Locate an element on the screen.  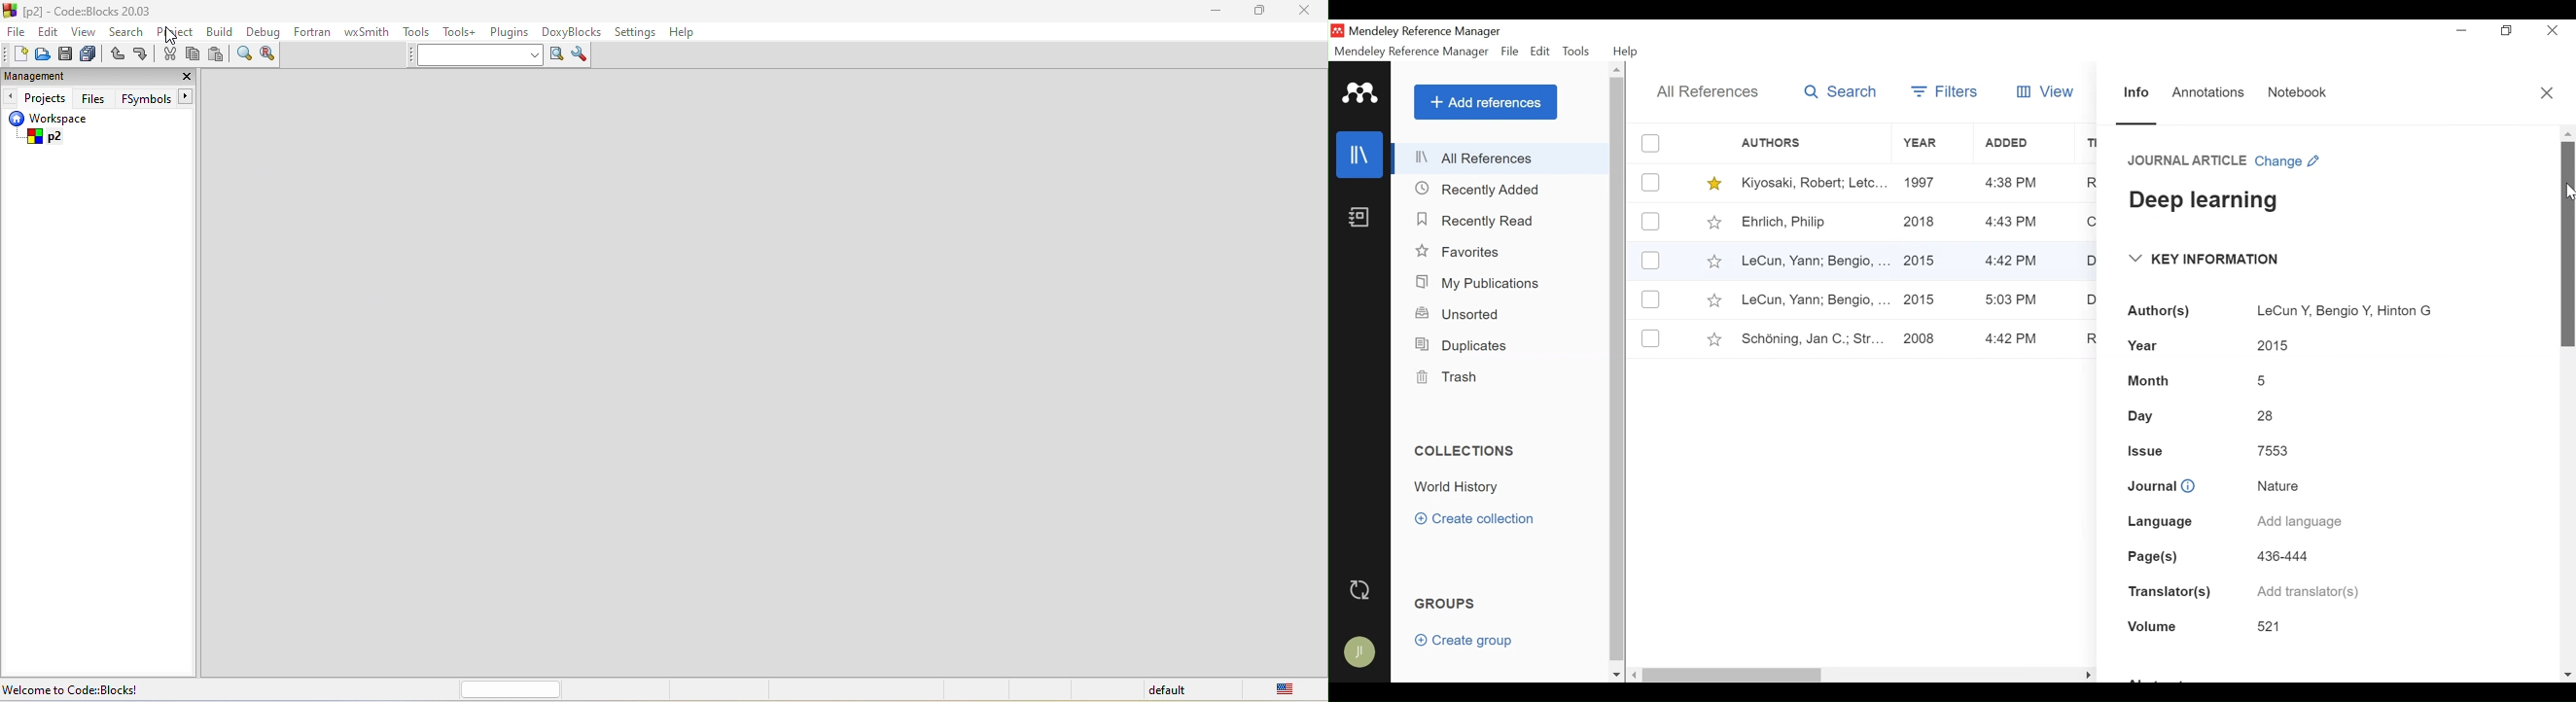
management is located at coordinates (35, 76).